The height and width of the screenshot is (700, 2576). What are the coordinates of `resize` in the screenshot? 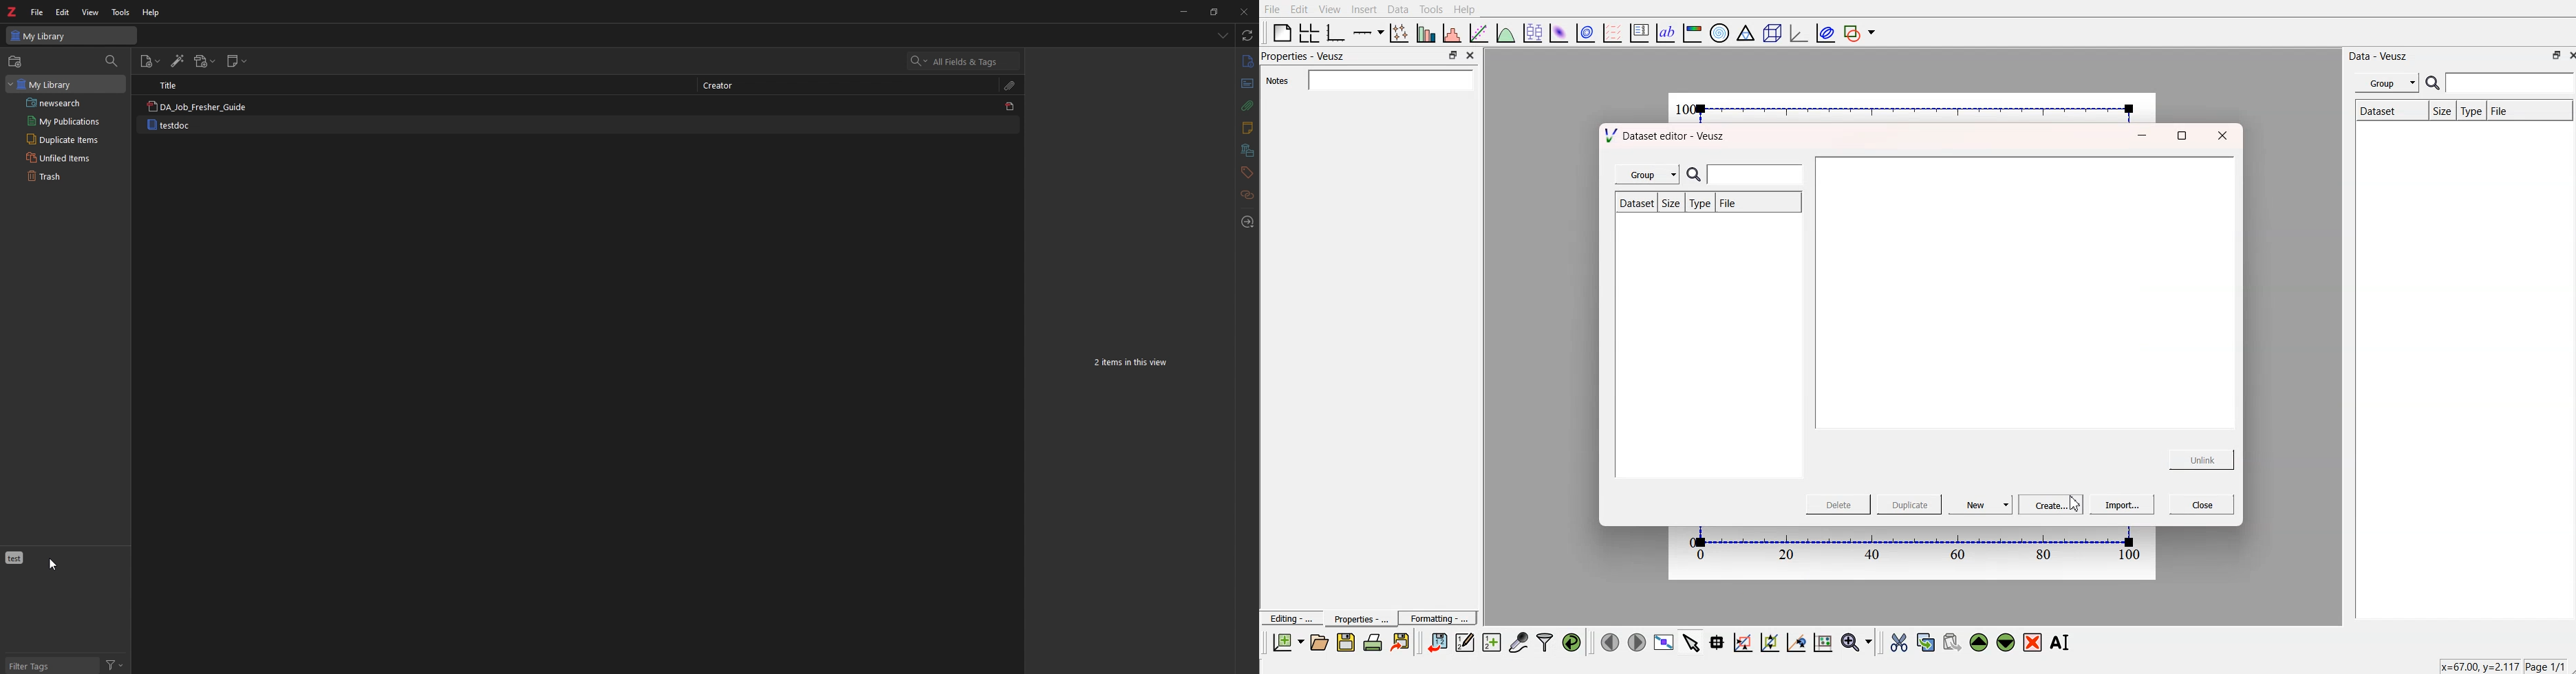 It's located at (1213, 10).